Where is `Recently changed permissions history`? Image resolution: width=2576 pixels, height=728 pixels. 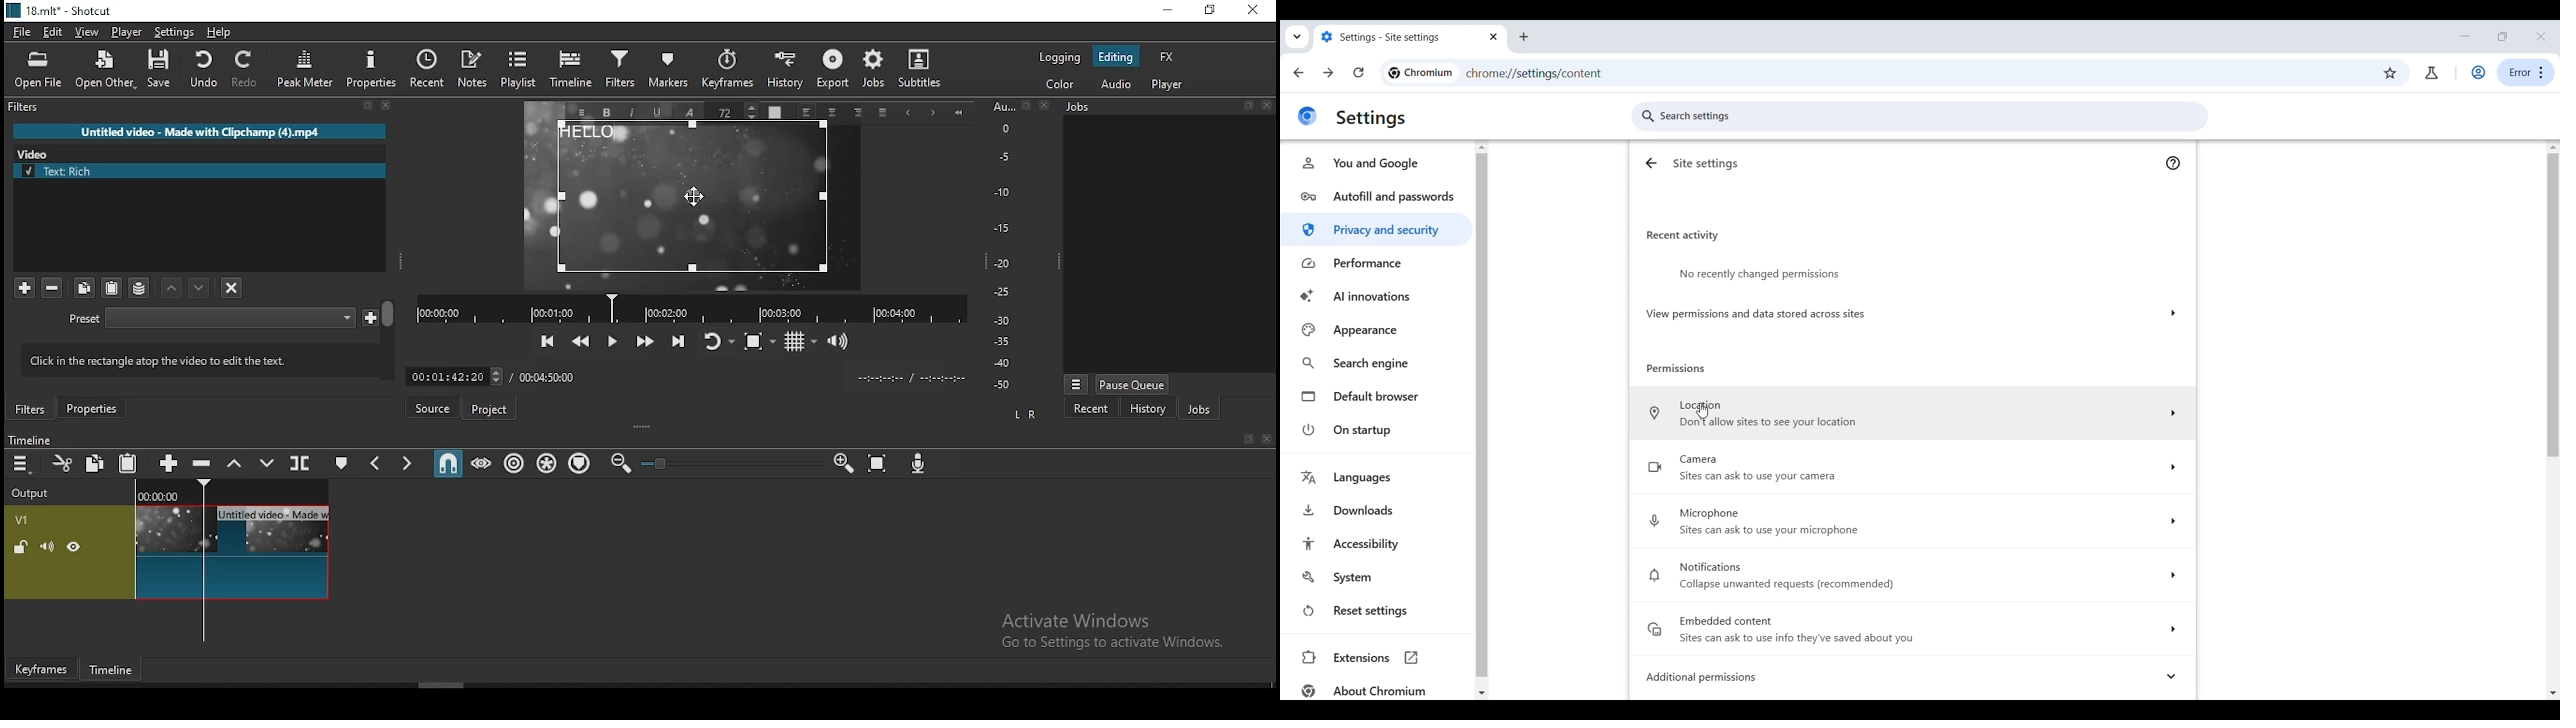 Recently changed permissions history is located at coordinates (1913, 269).